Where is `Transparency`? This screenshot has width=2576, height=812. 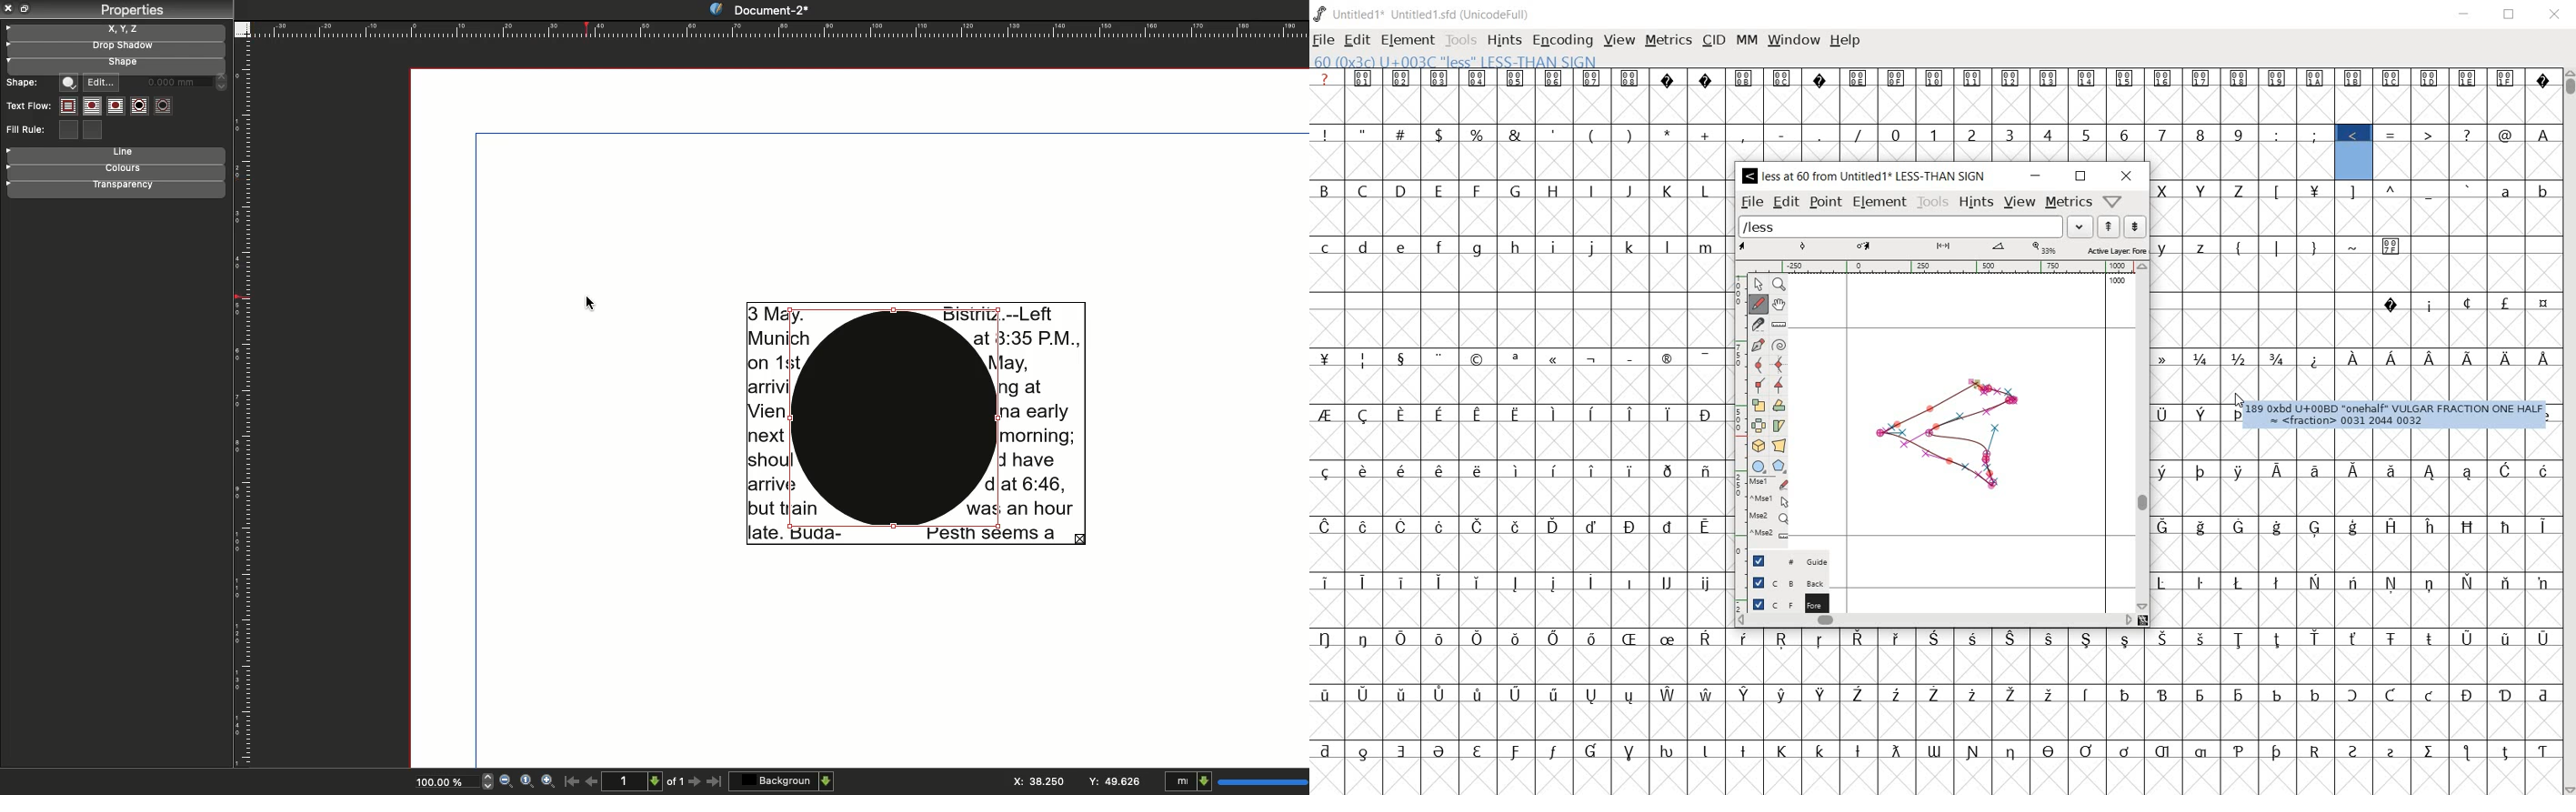
Transparency is located at coordinates (133, 186).